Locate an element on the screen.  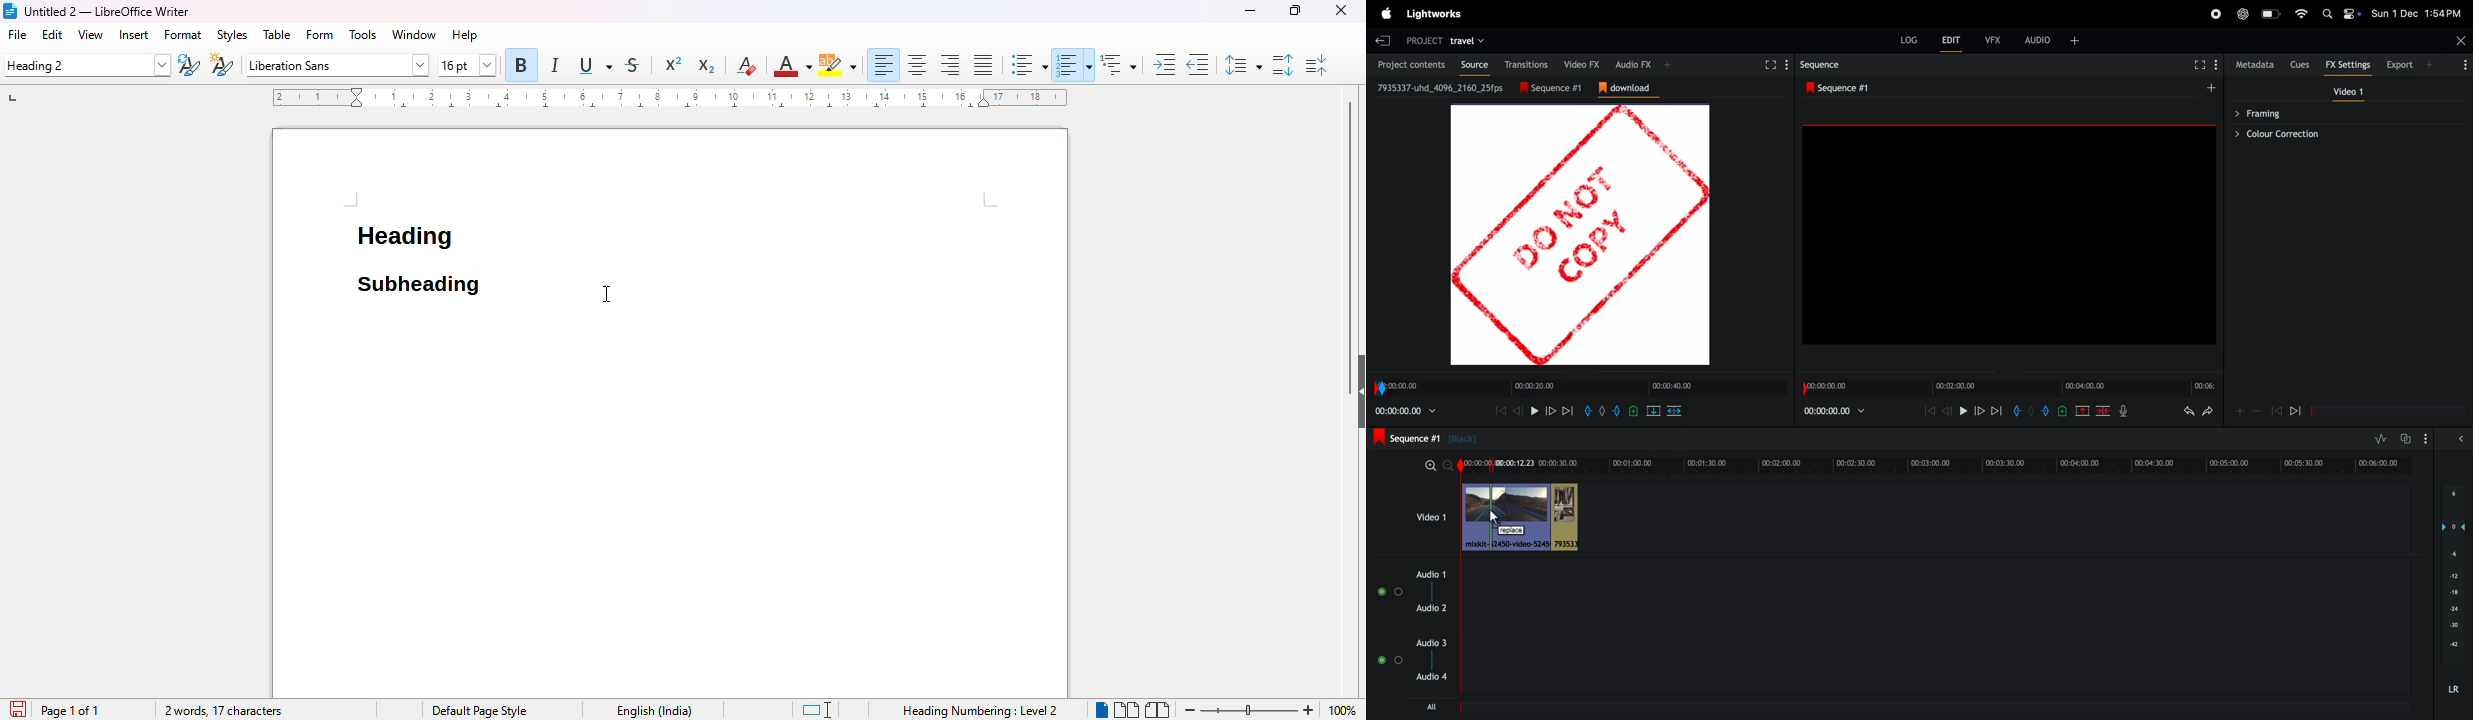
playback is located at coordinates (1406, 411).